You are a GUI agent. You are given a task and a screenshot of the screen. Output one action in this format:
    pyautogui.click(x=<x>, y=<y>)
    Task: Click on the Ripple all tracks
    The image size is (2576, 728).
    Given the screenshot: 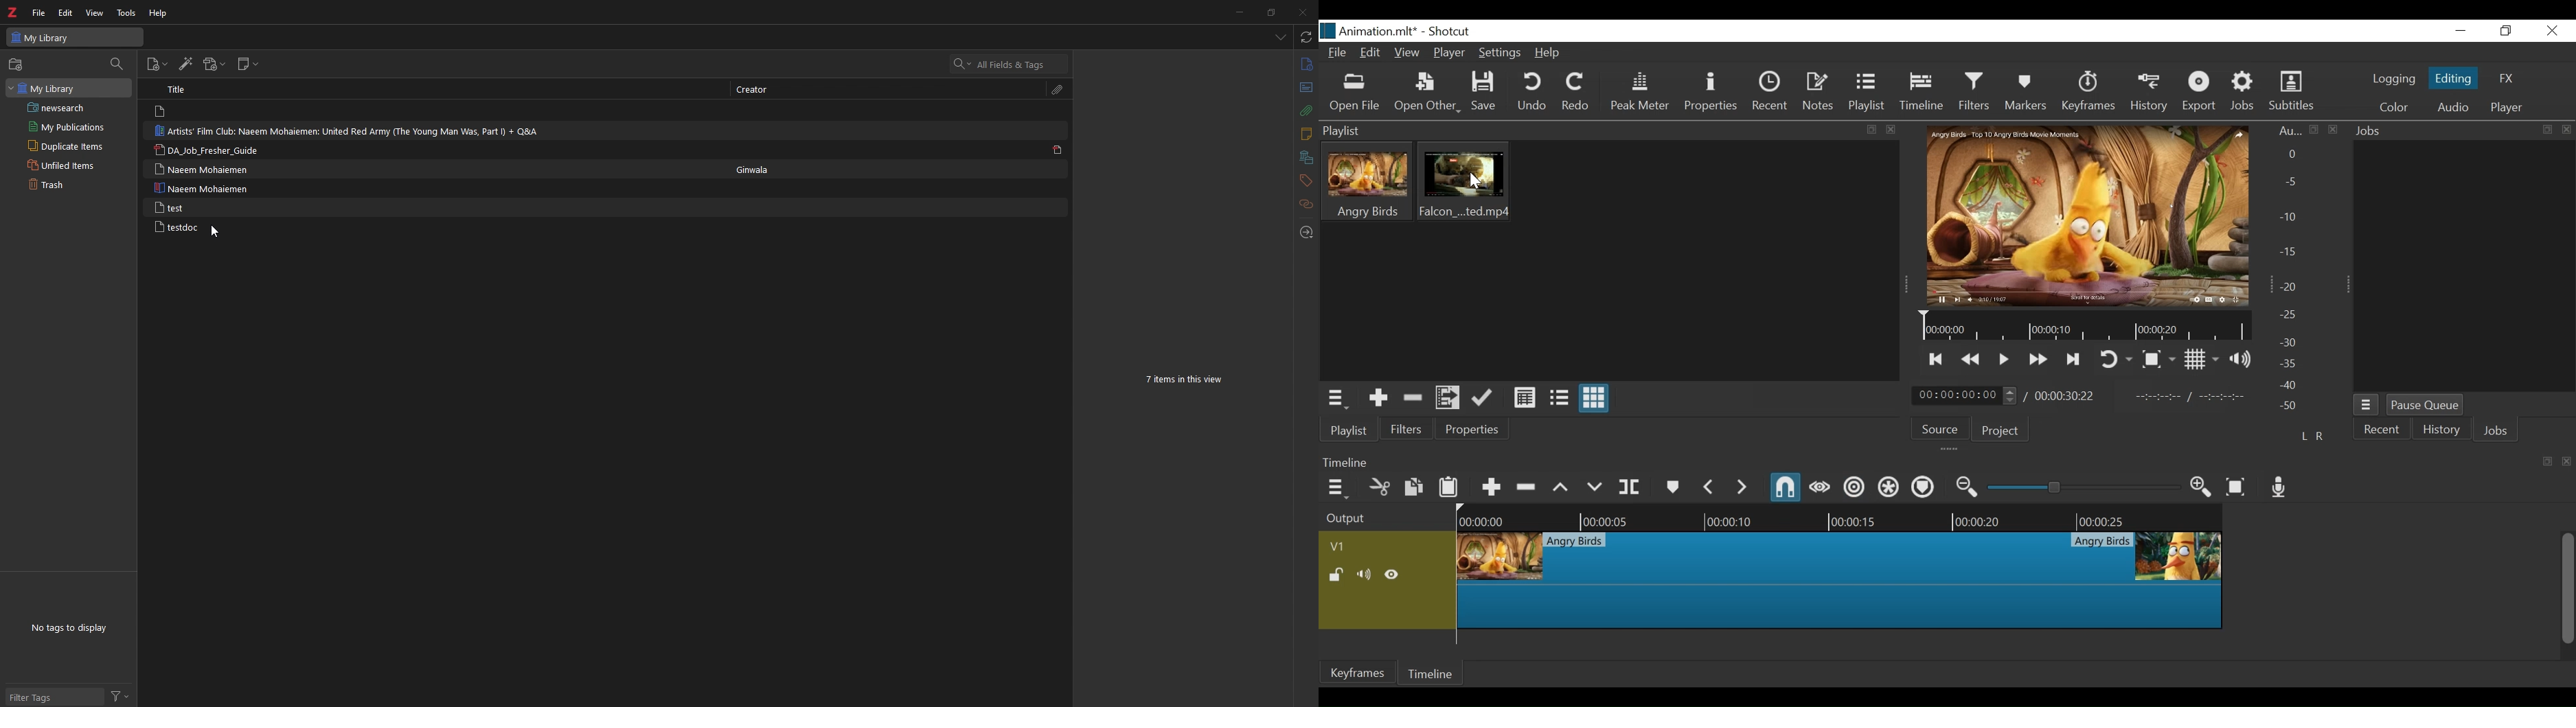 What is the action you would take?
    pyautogui.click(x=1889, y=488)
    